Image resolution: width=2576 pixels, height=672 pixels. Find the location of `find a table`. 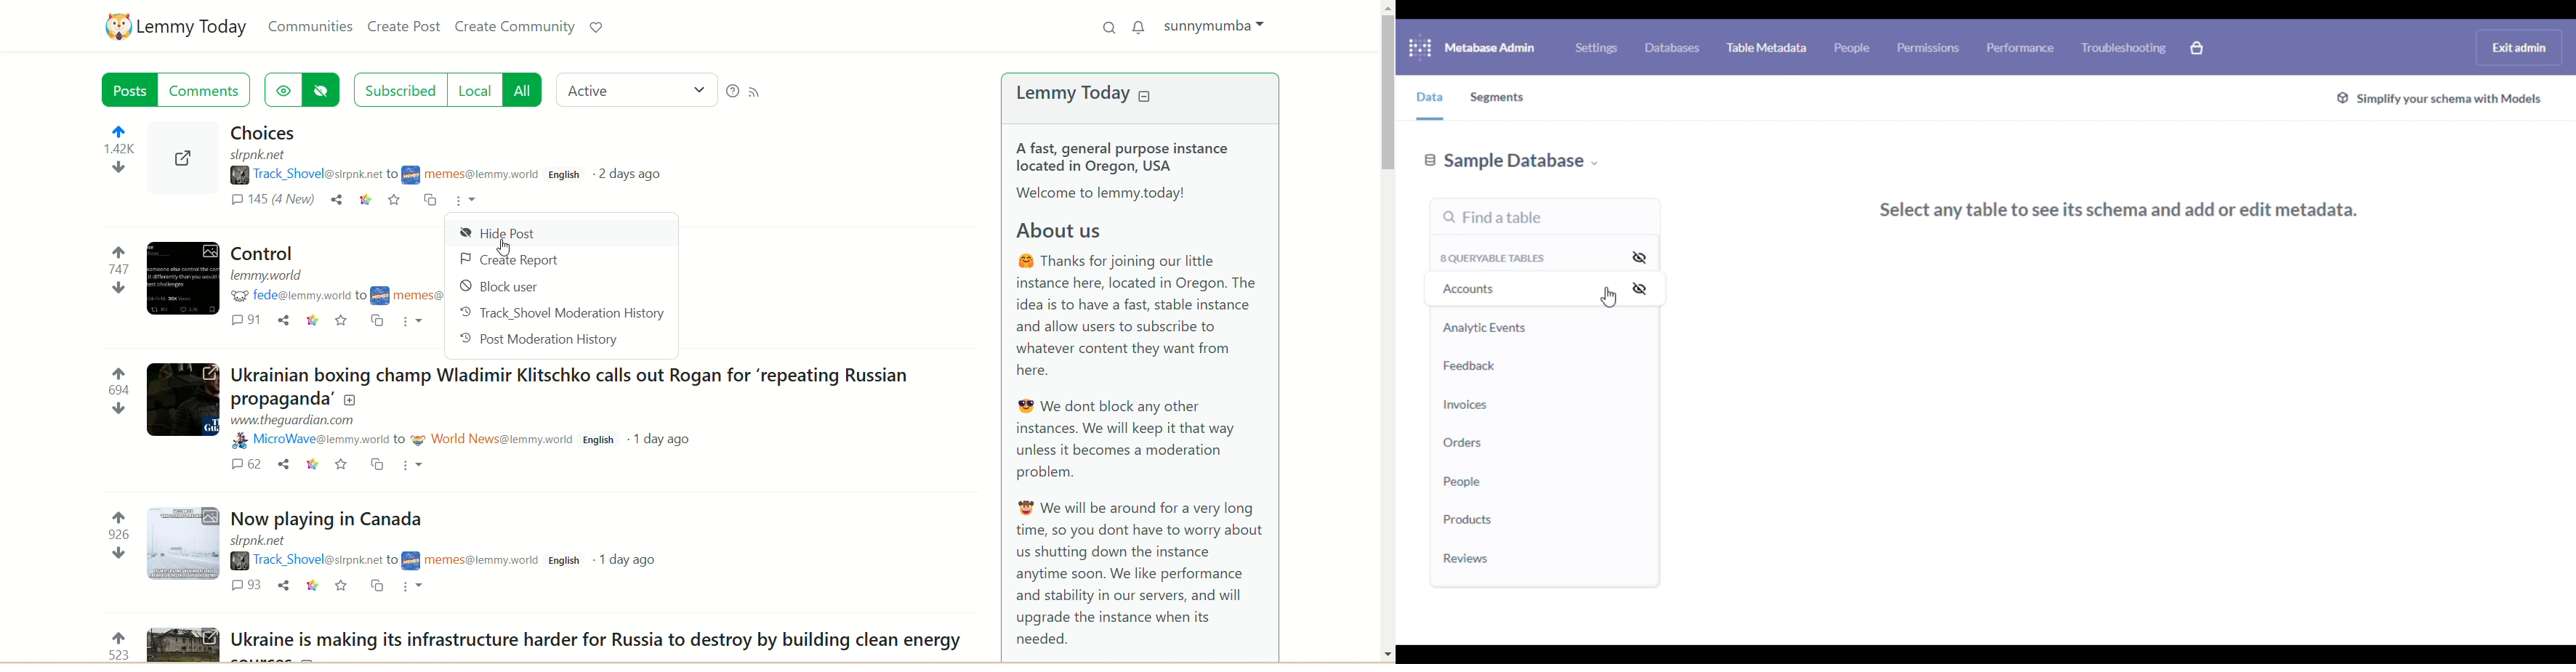

find a table is located at coordinates (1493, 219).